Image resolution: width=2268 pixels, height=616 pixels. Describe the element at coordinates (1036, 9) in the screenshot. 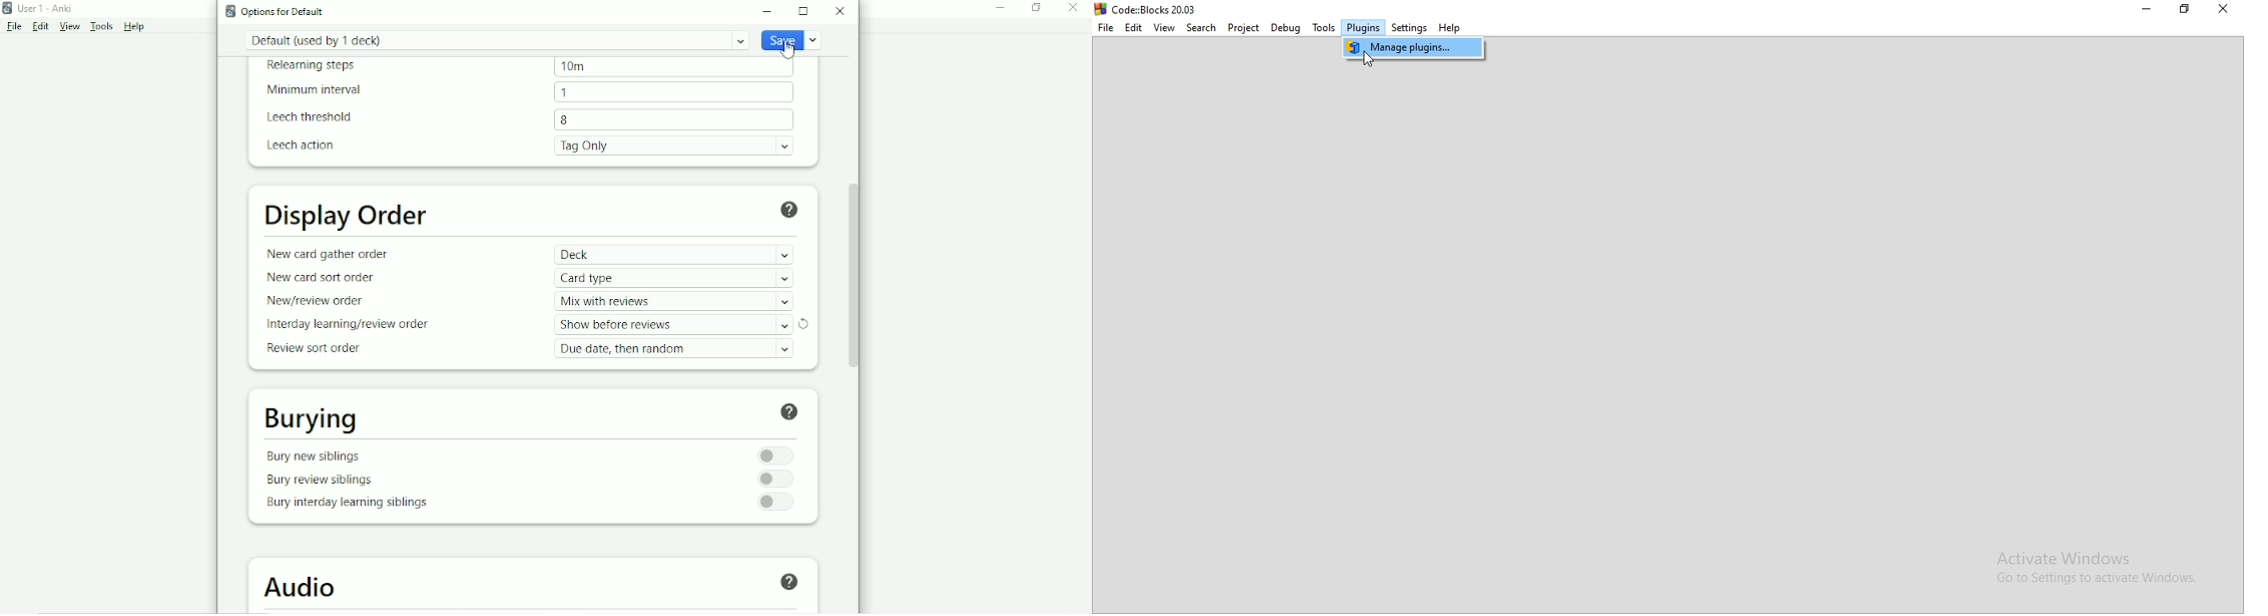

I see `Restore down` at that location.